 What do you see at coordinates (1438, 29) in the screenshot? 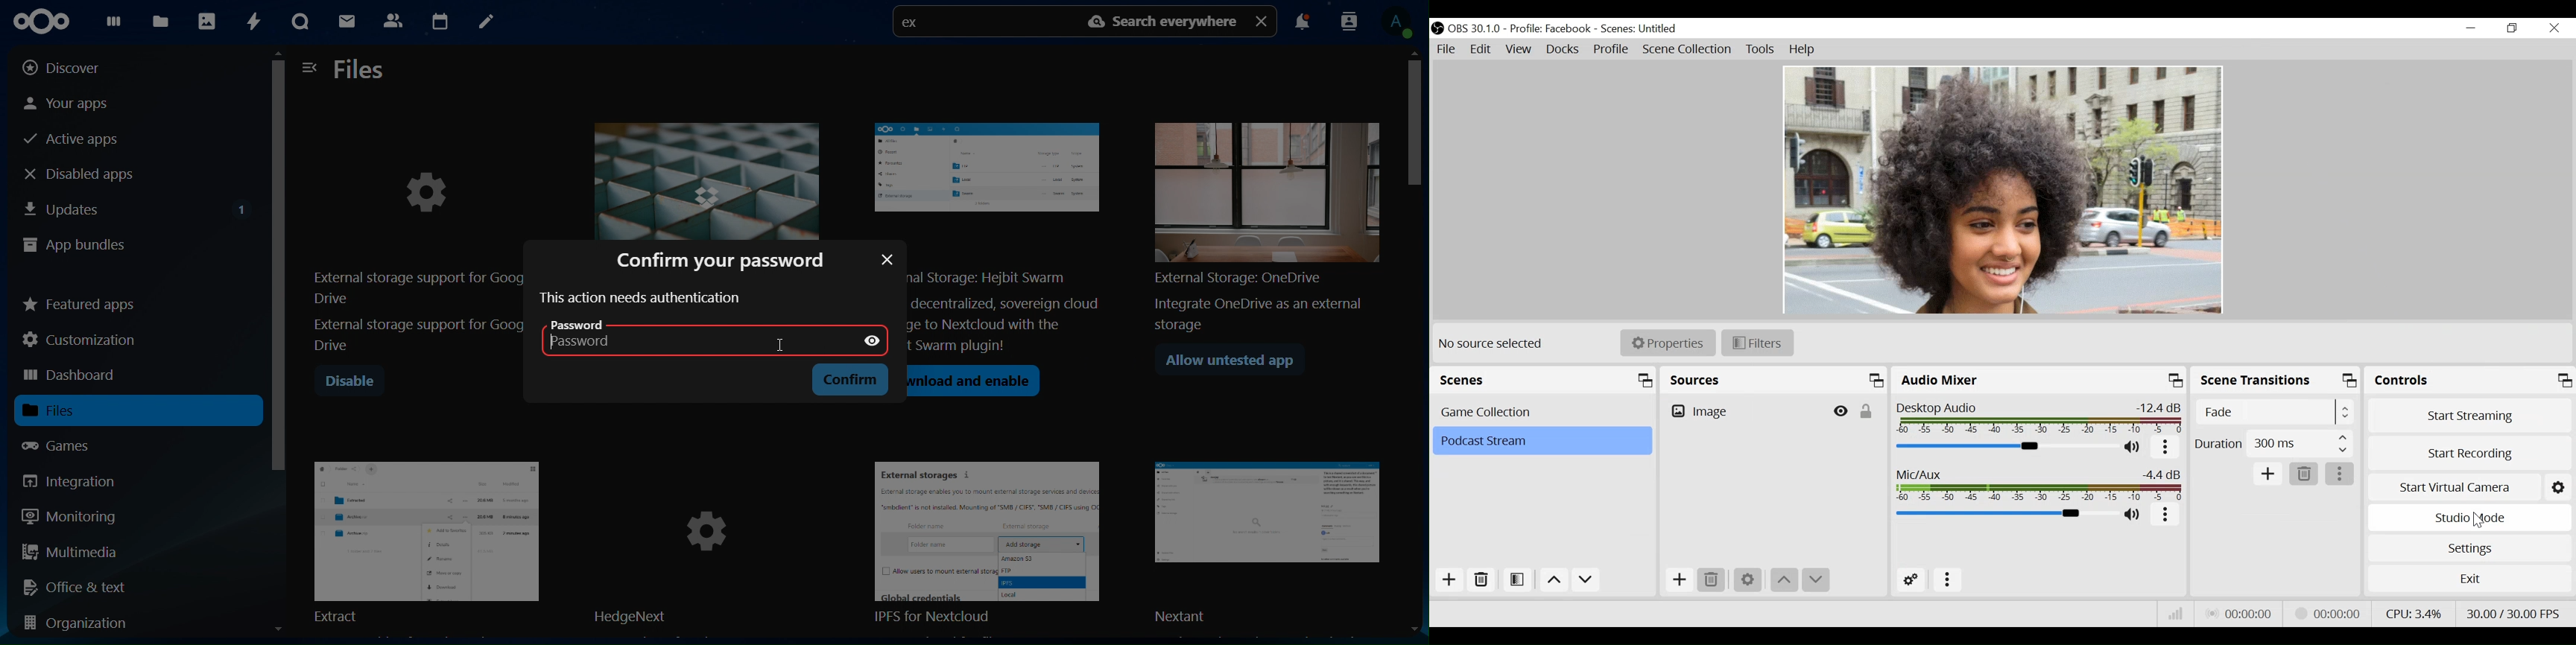
I see `OBS Studio Desktop Icon` at bounding box center [1438, 29].